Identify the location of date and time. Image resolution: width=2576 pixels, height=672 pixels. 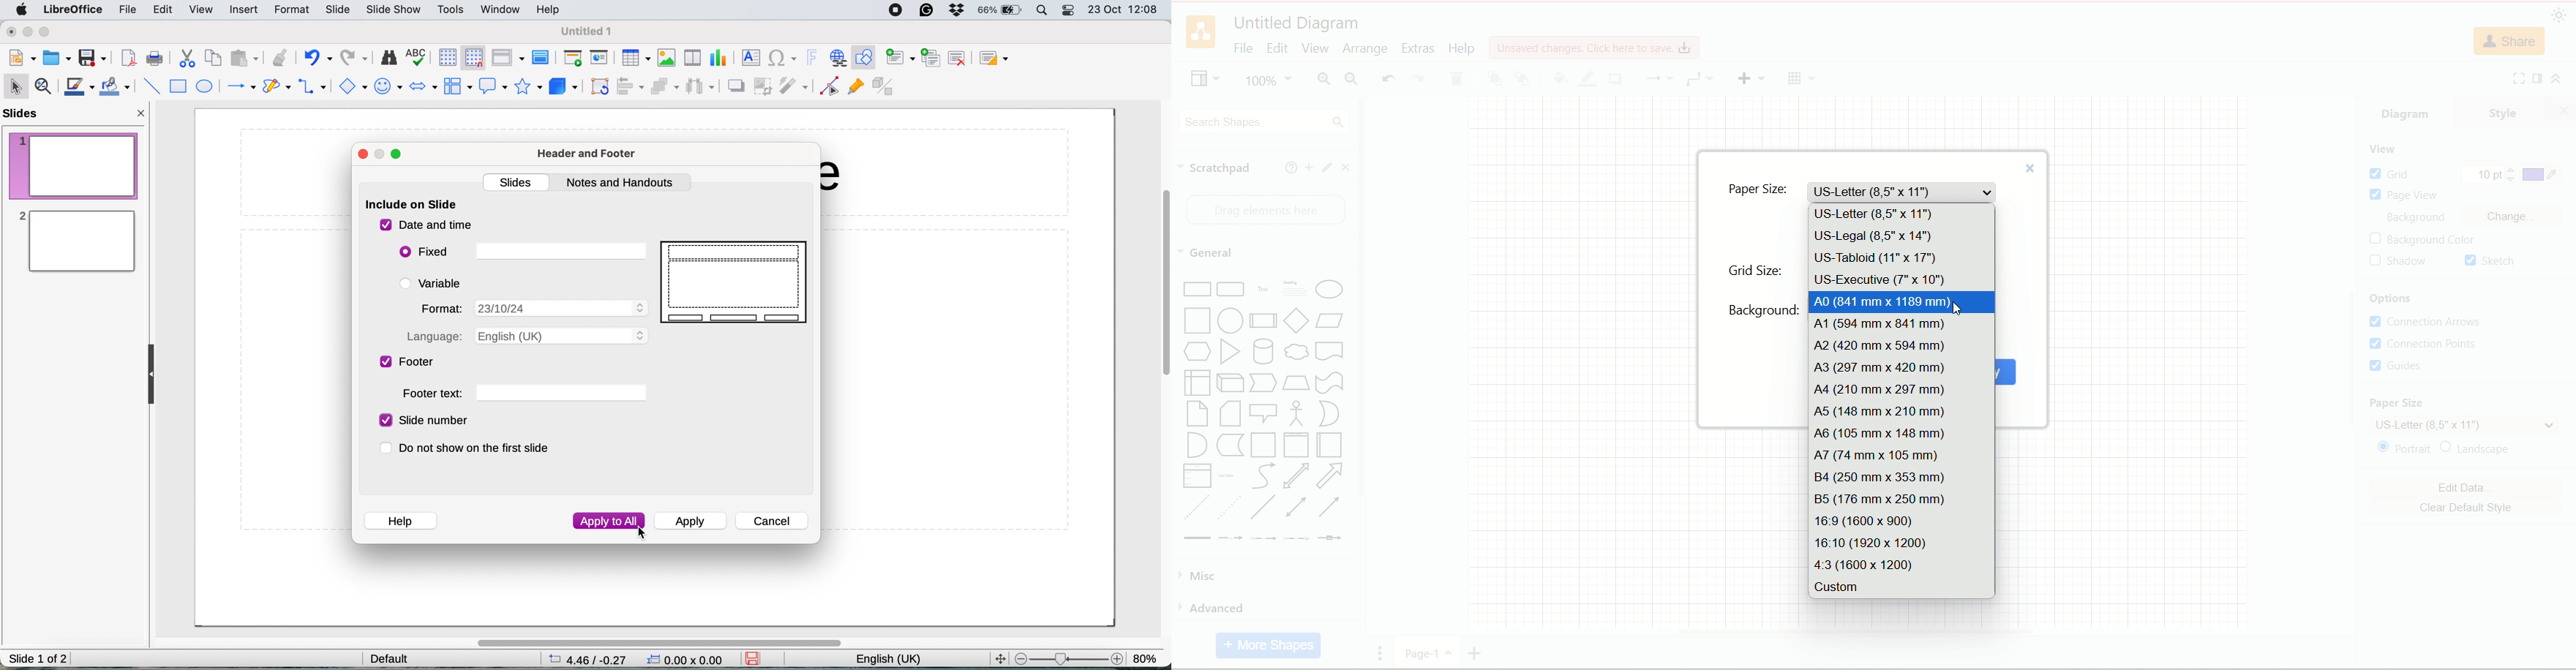
(426, 226).